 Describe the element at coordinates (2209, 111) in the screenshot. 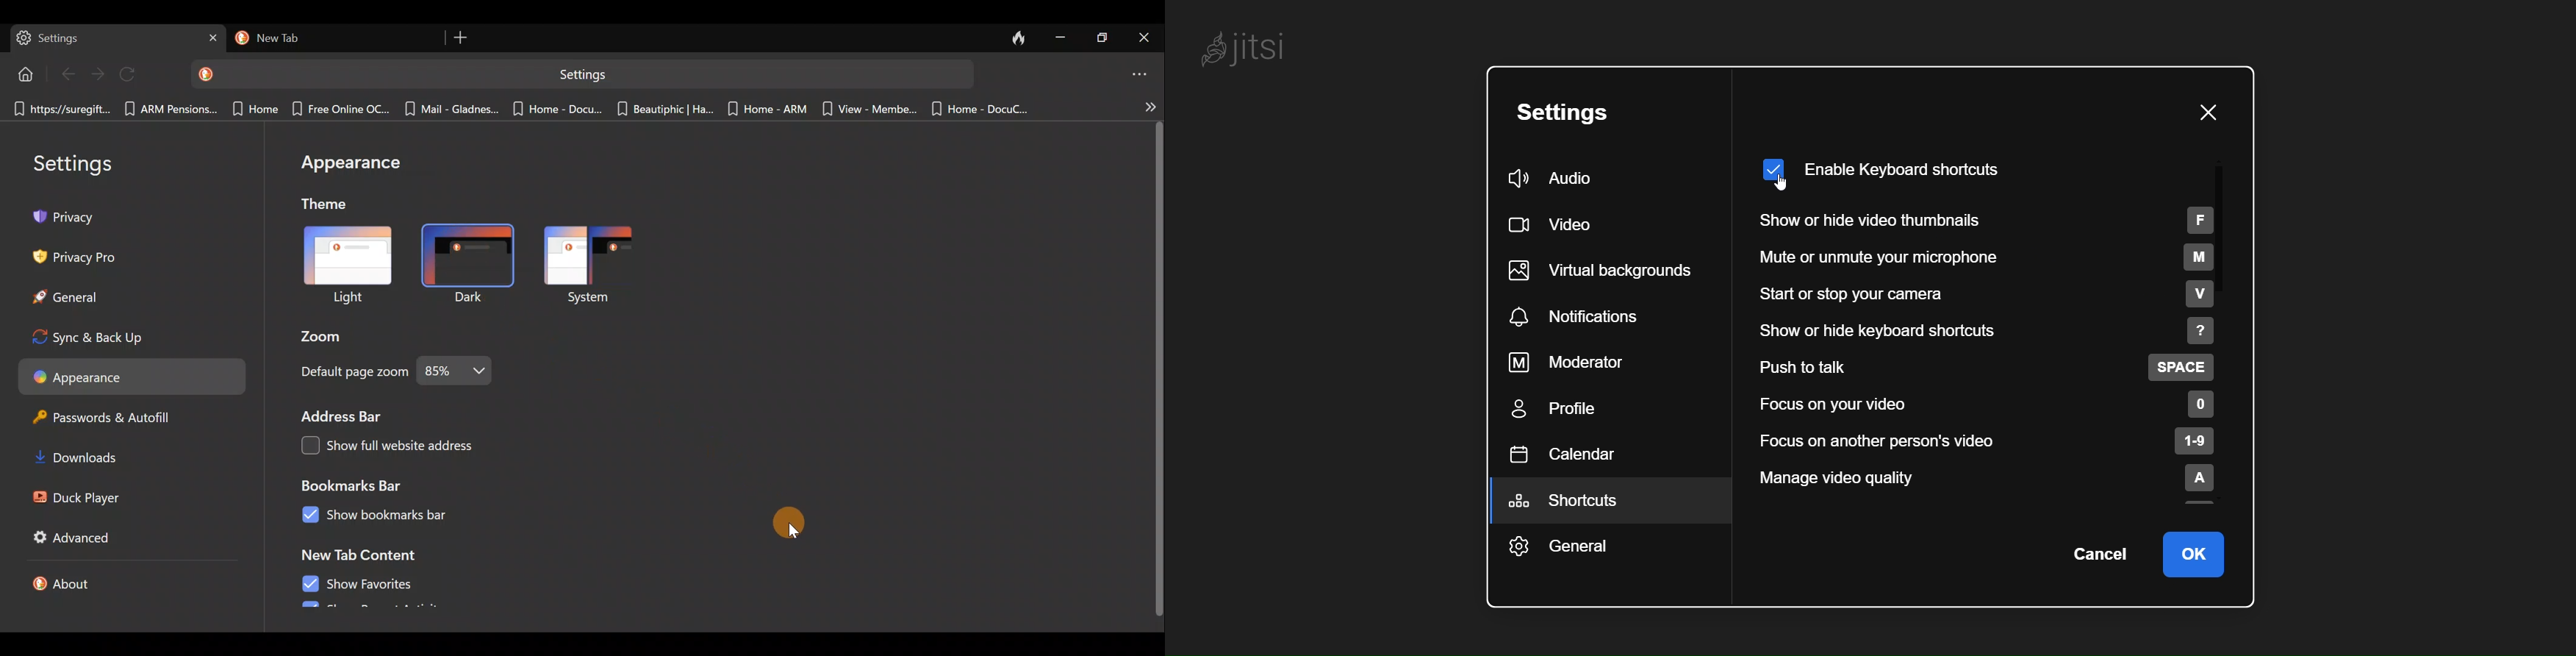

I see `close pane` at that location.